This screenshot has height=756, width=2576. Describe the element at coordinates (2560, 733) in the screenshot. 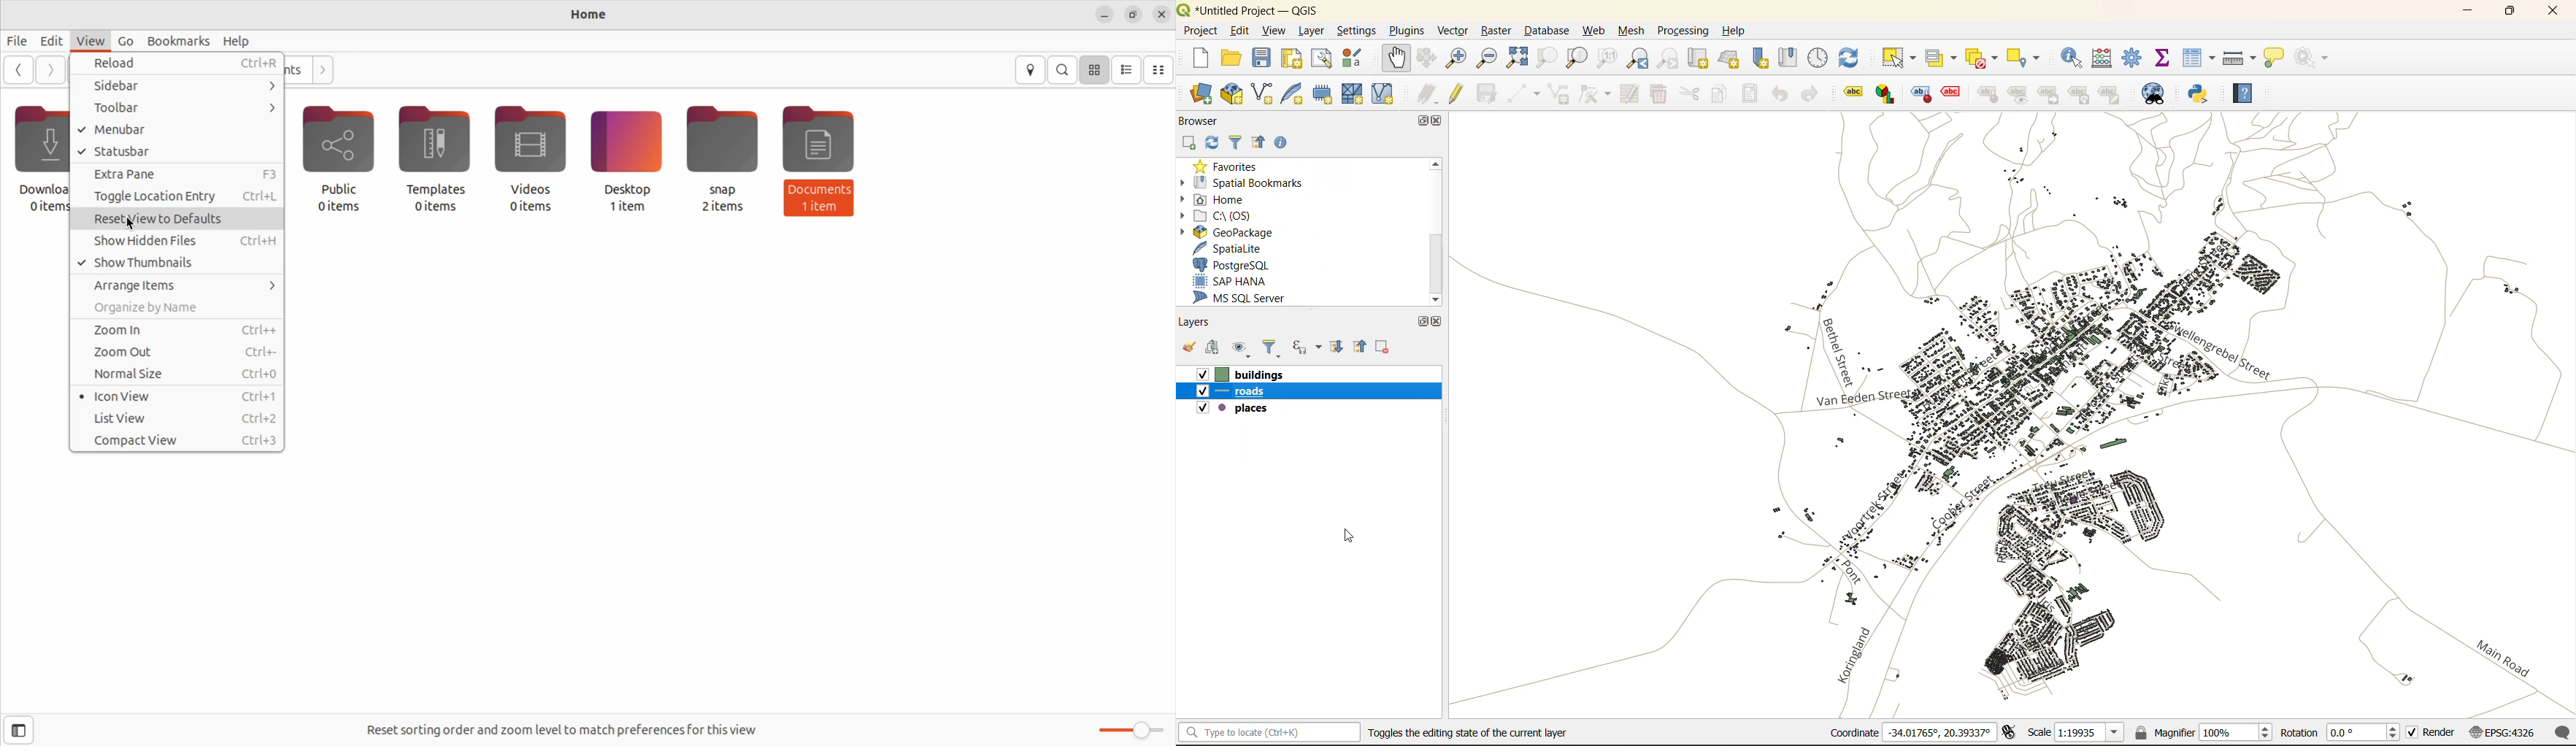

I see `log messages` at that location.